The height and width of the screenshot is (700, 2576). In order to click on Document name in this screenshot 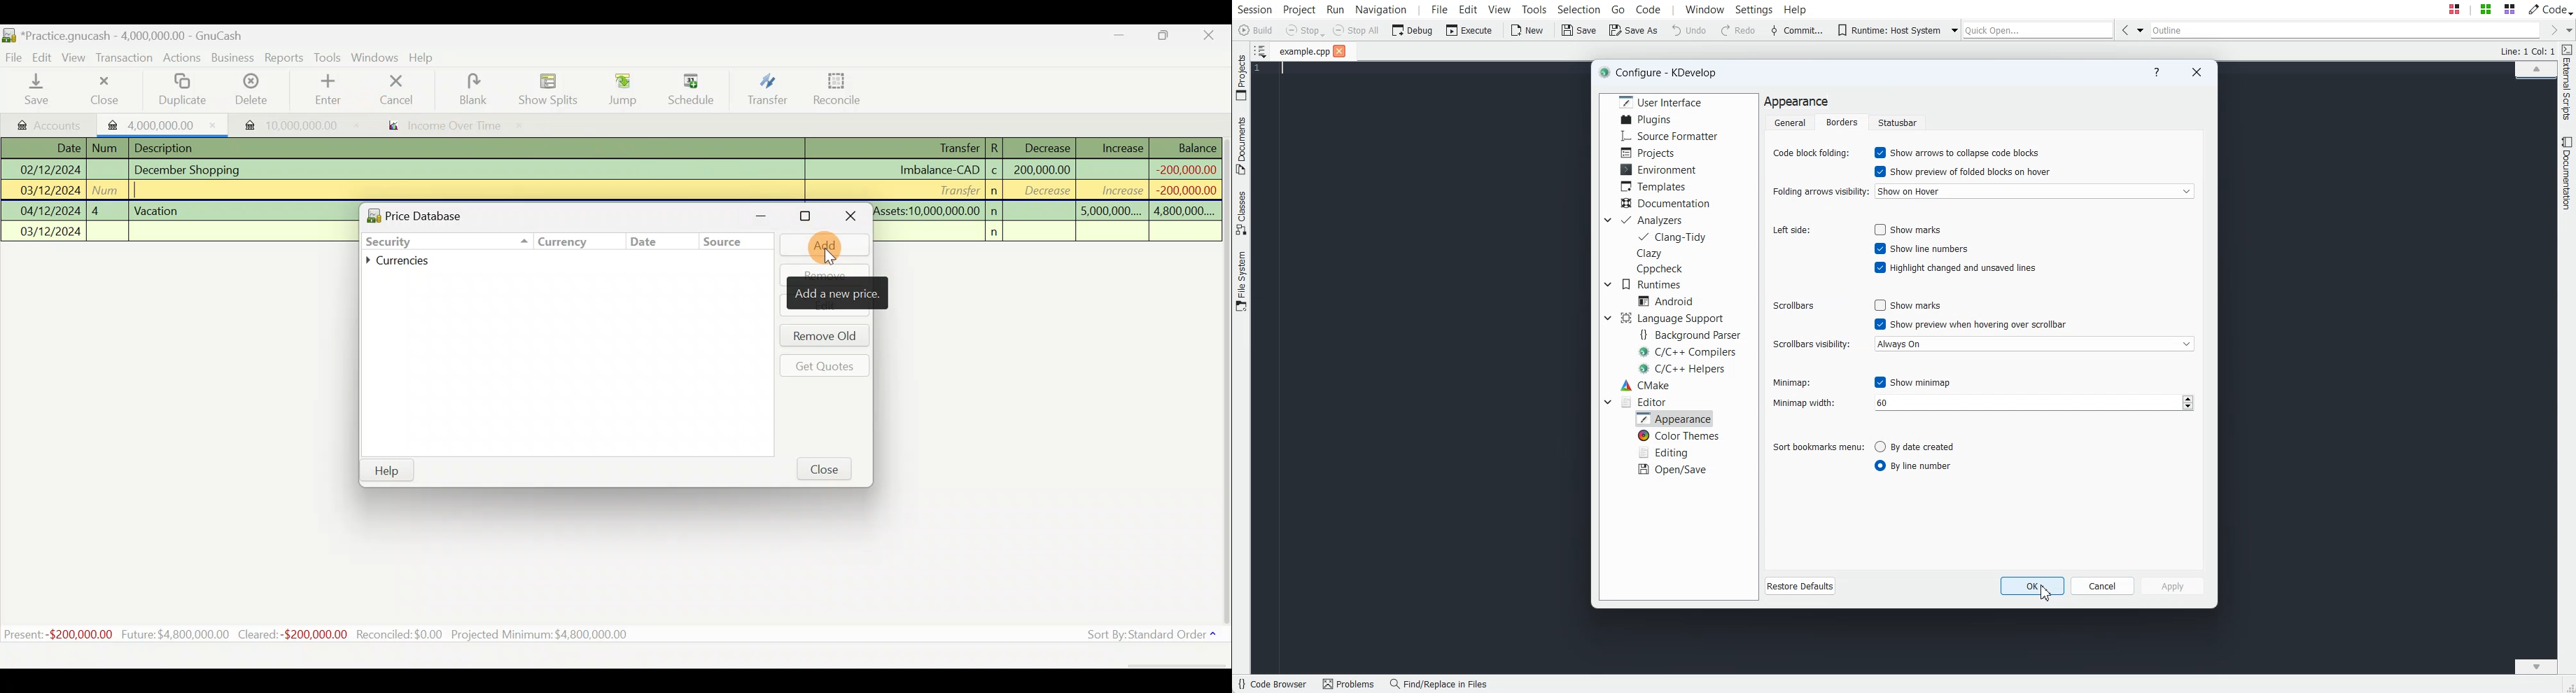, I will do `click(123, 33)`.